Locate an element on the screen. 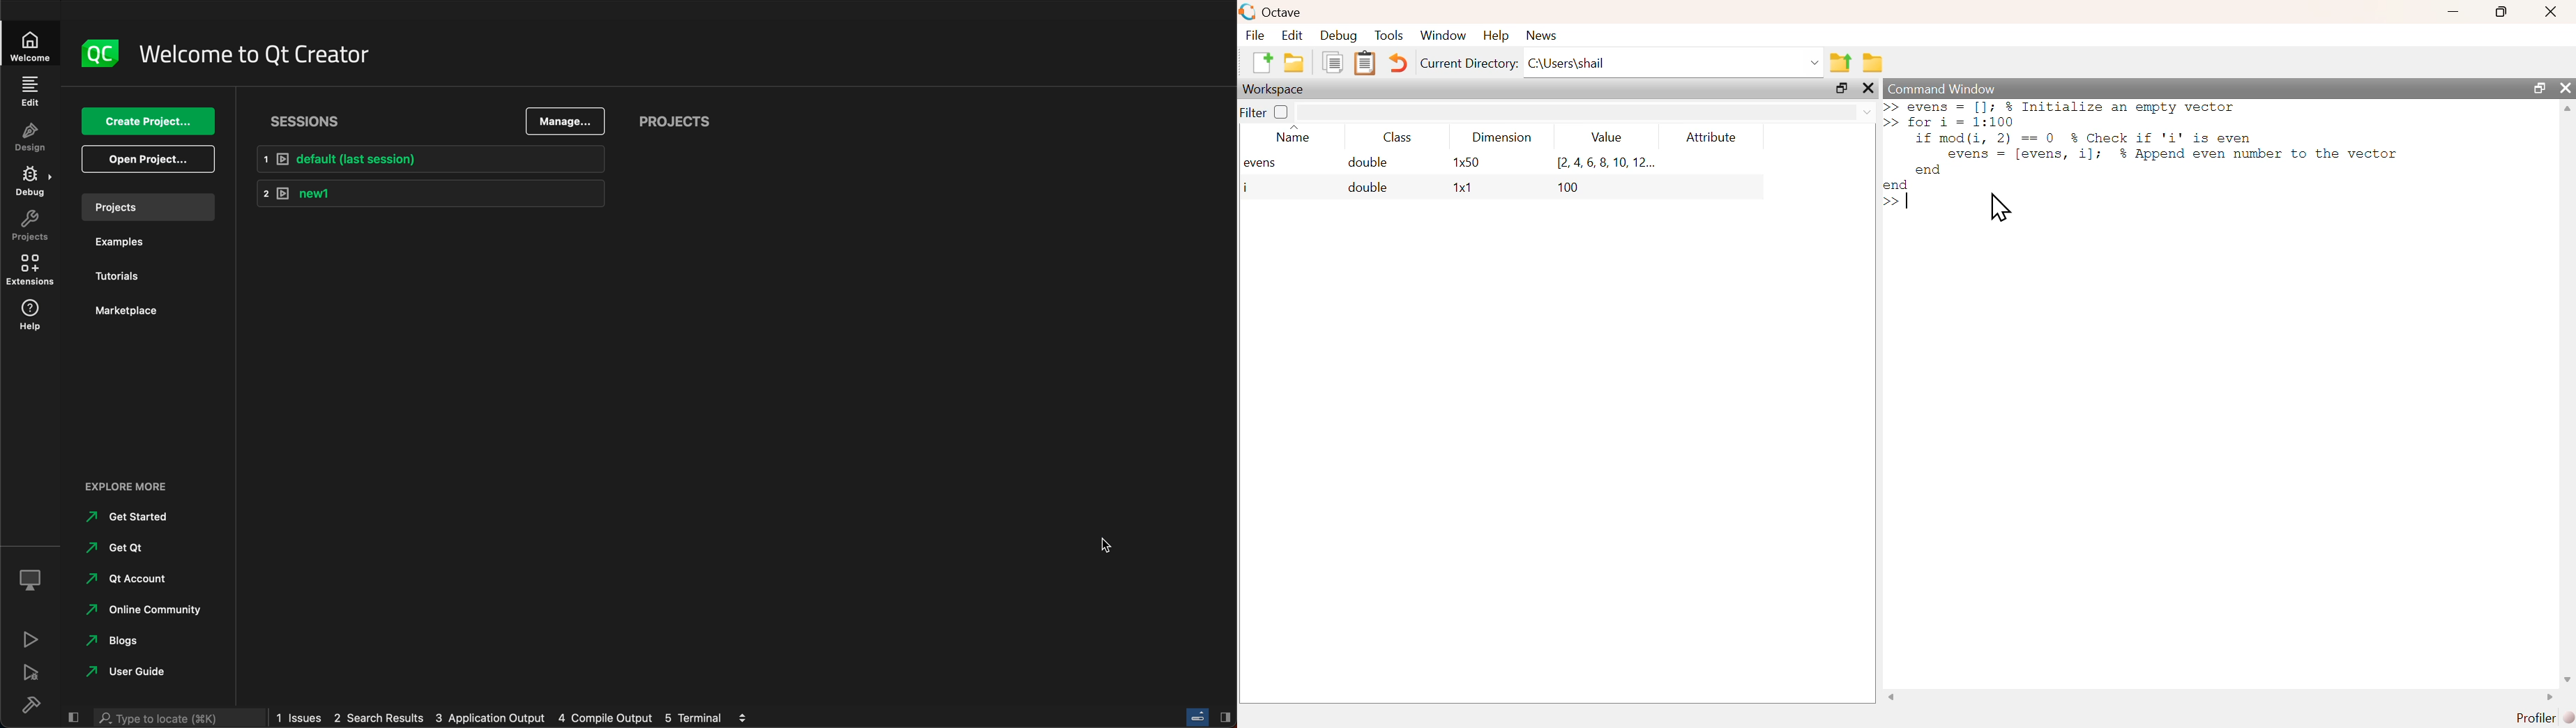  scrollbar is located at coordinates (2221, 697).